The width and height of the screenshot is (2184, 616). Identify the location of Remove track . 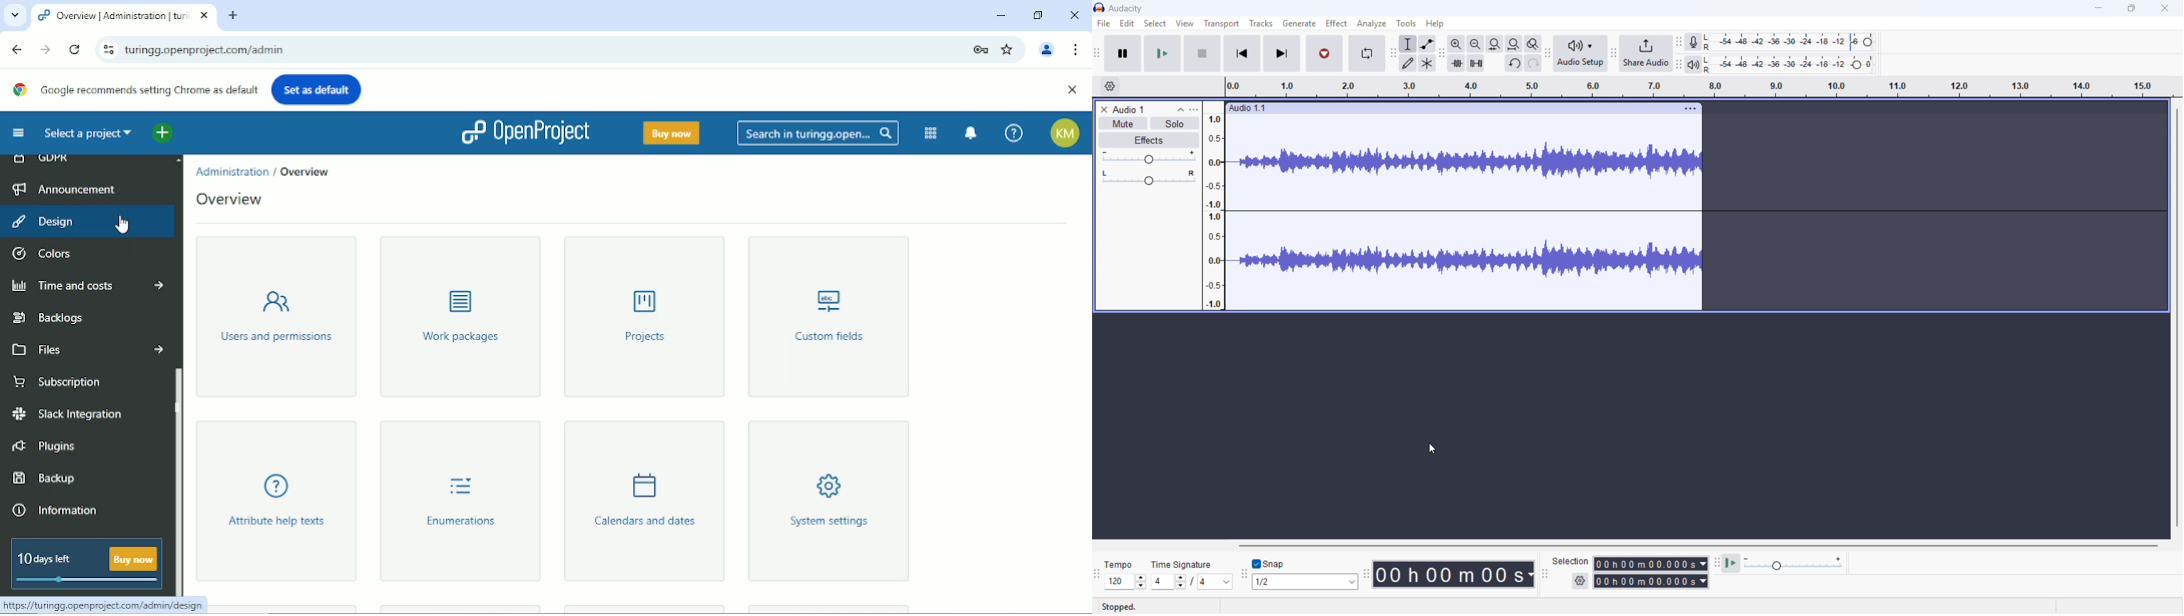
(1105, 109).